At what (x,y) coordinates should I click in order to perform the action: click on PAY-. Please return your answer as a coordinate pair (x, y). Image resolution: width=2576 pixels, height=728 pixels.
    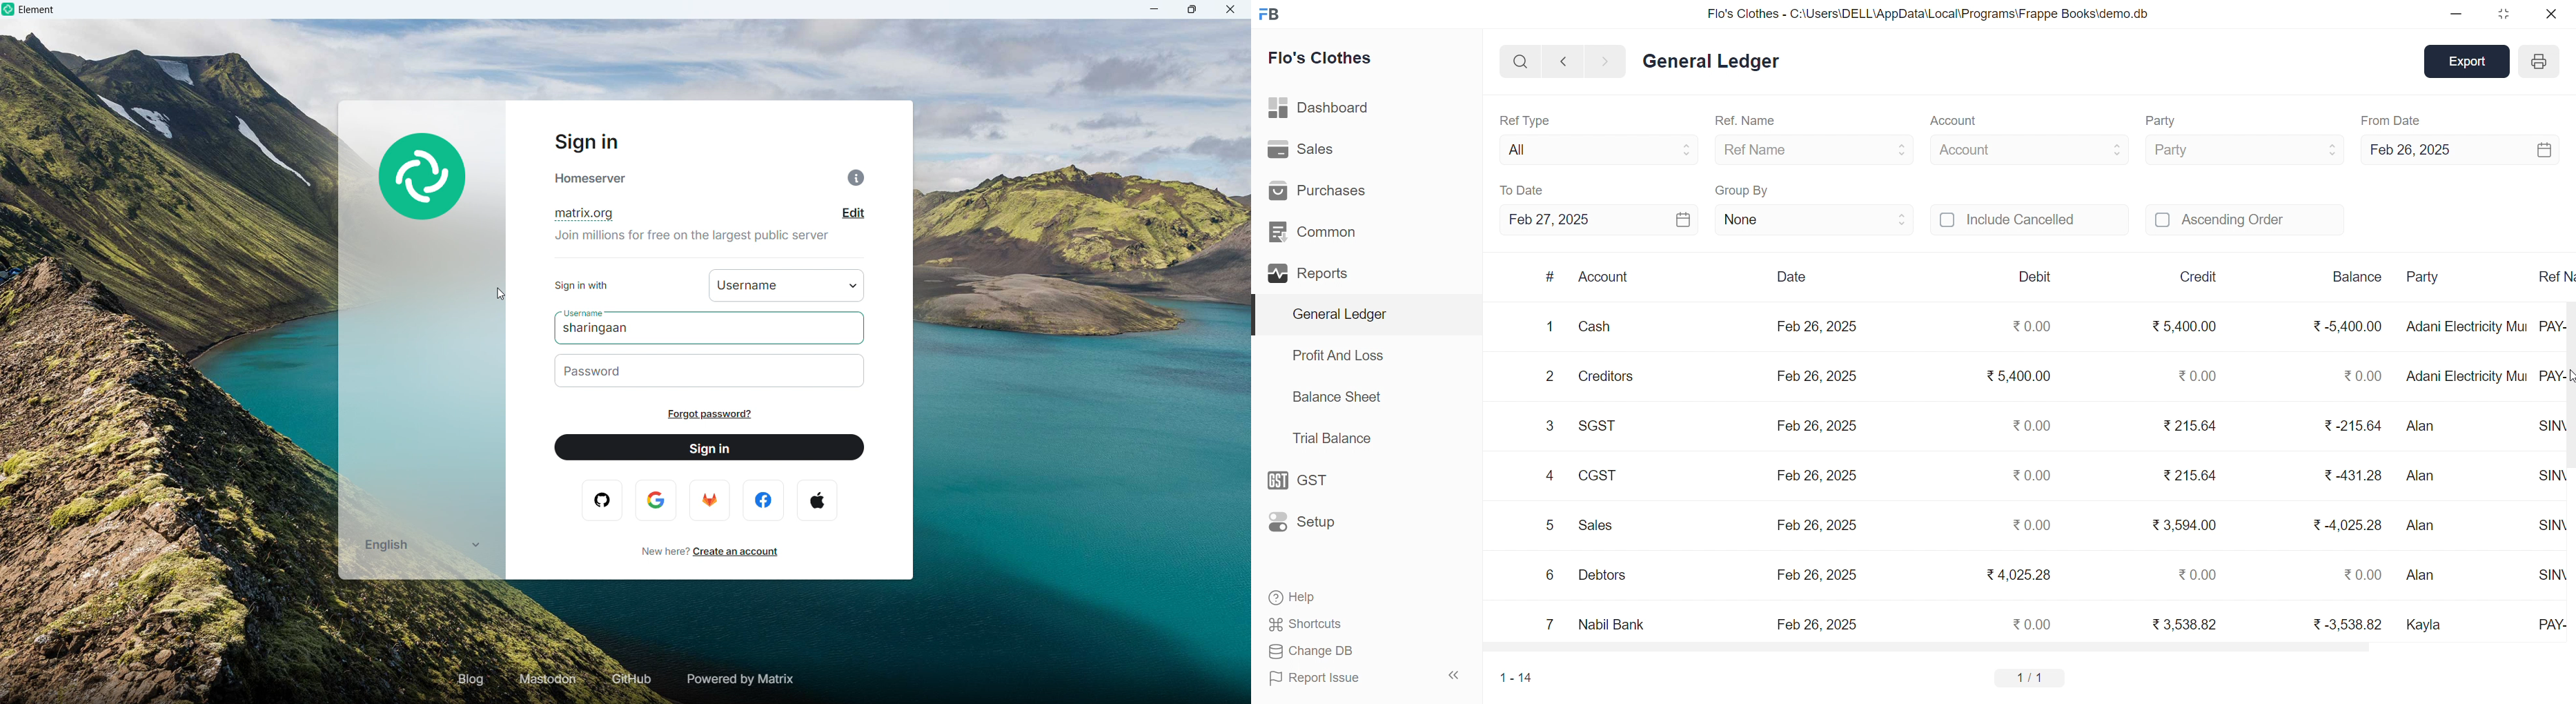
    Looking at the image, I should click on (2541, 624).